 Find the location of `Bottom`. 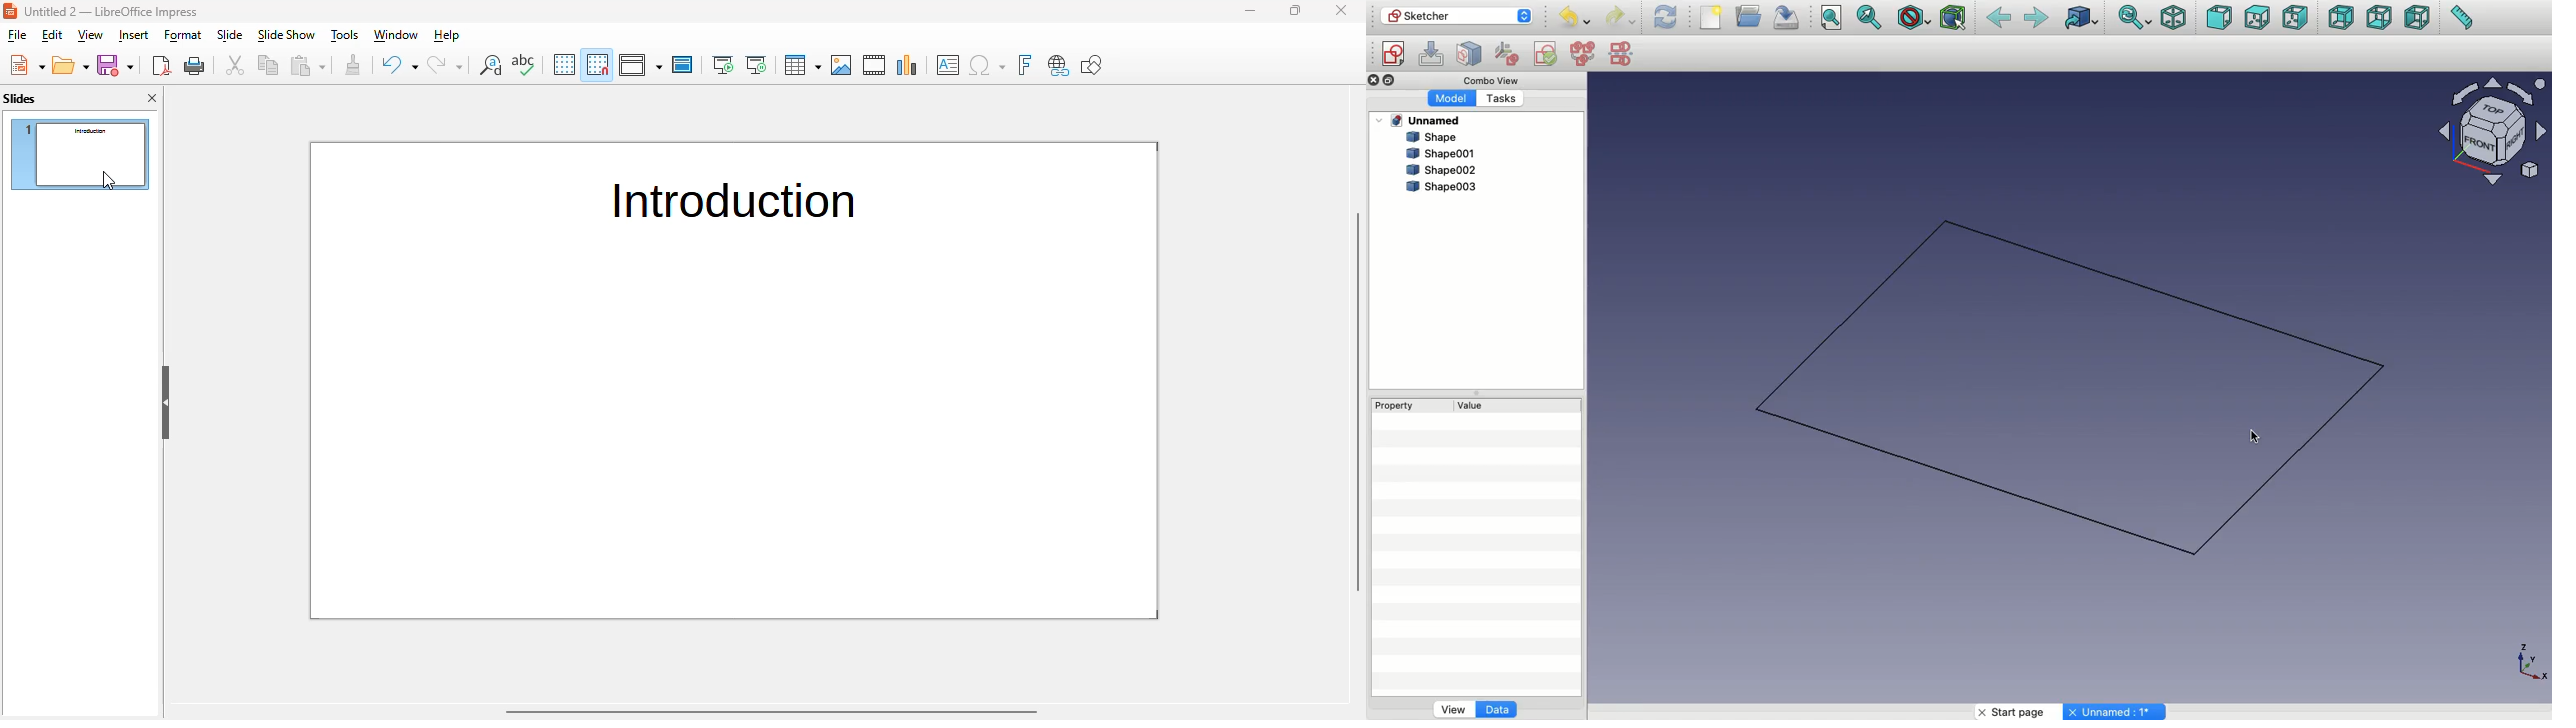

Bottom is located at coordinates (2379, 19).